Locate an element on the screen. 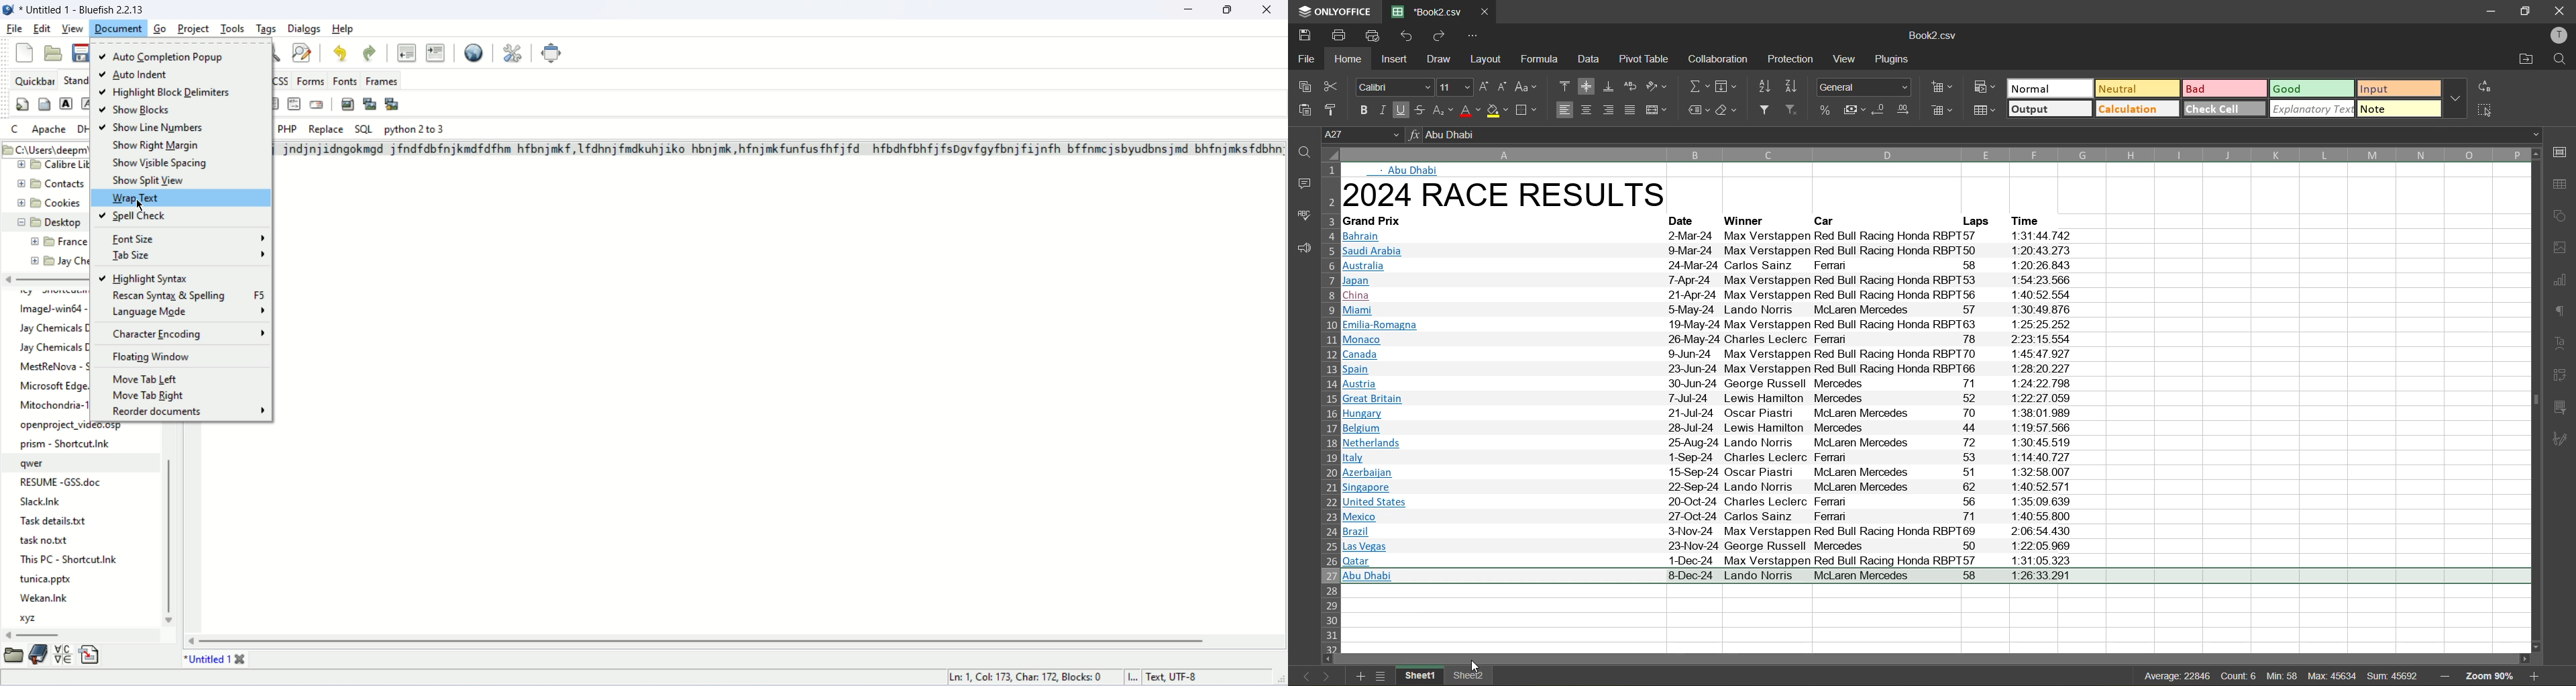  neutral is located at coordinates (2135, 88).